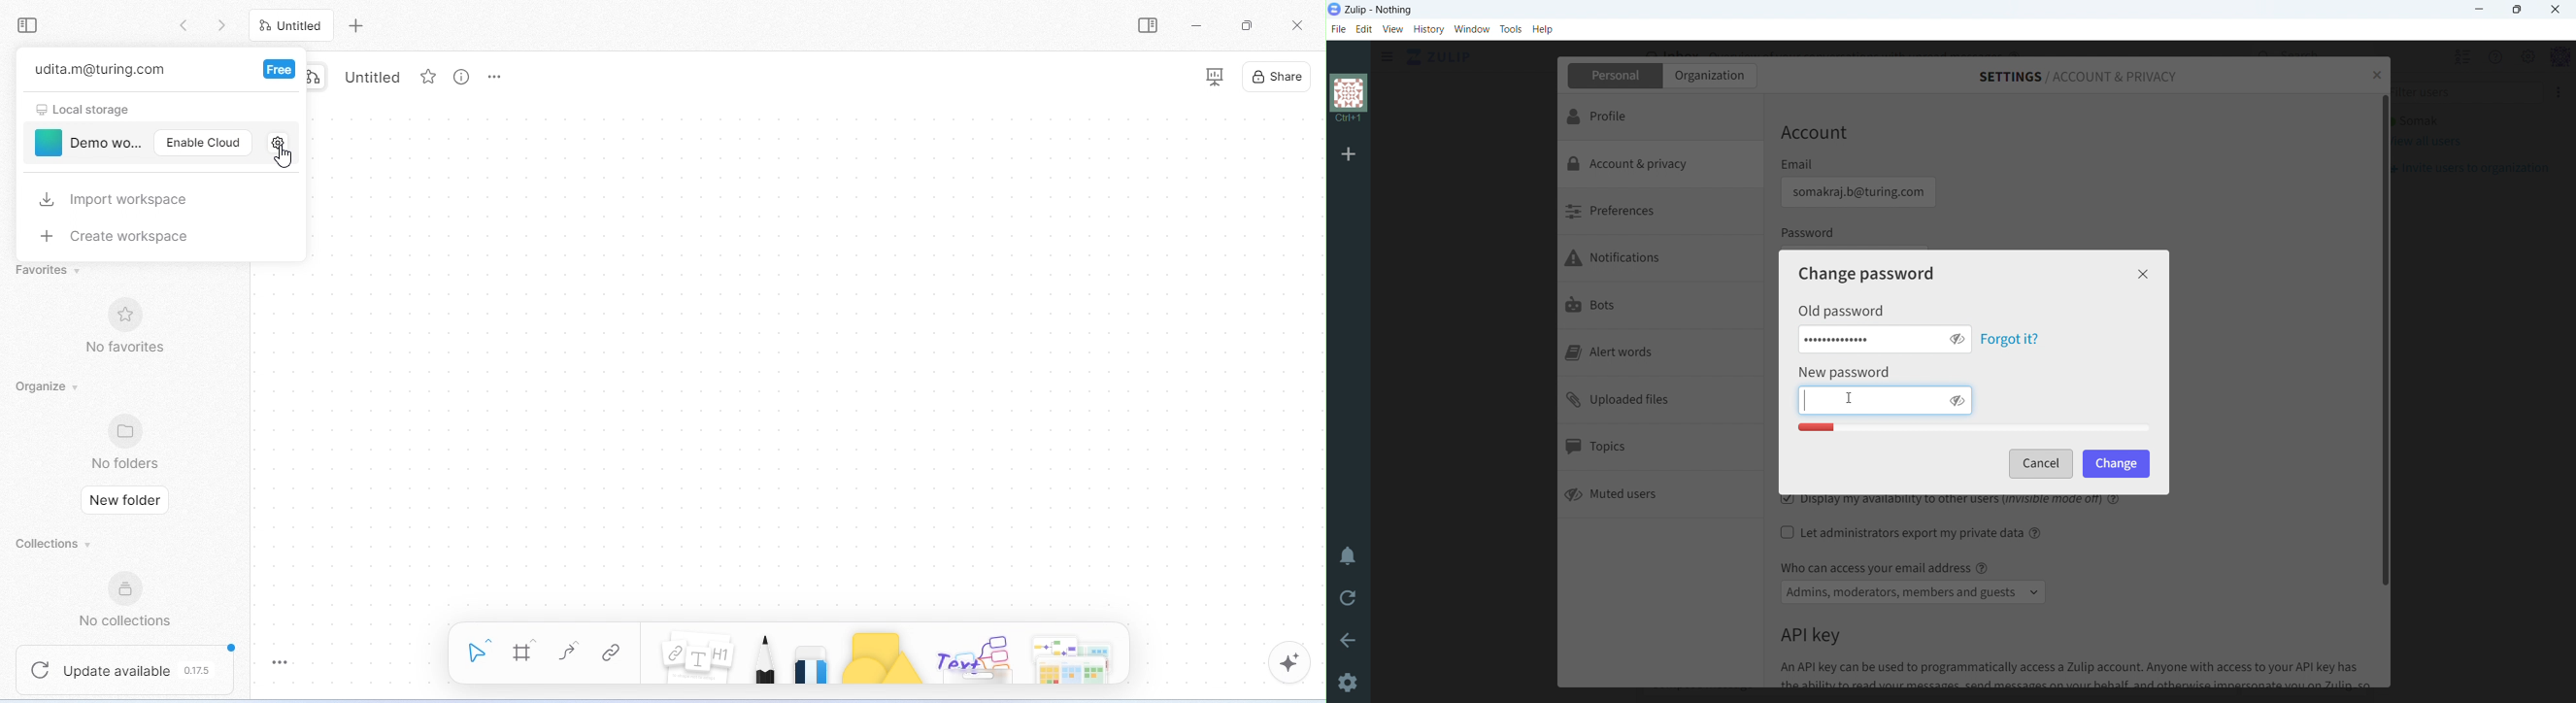 The width and height of the screenshot is (2576, 728). What do you see at coordinates (2010, 339) in the screenshot?
I see `forgot it?` at bounding box center [2010, 339].